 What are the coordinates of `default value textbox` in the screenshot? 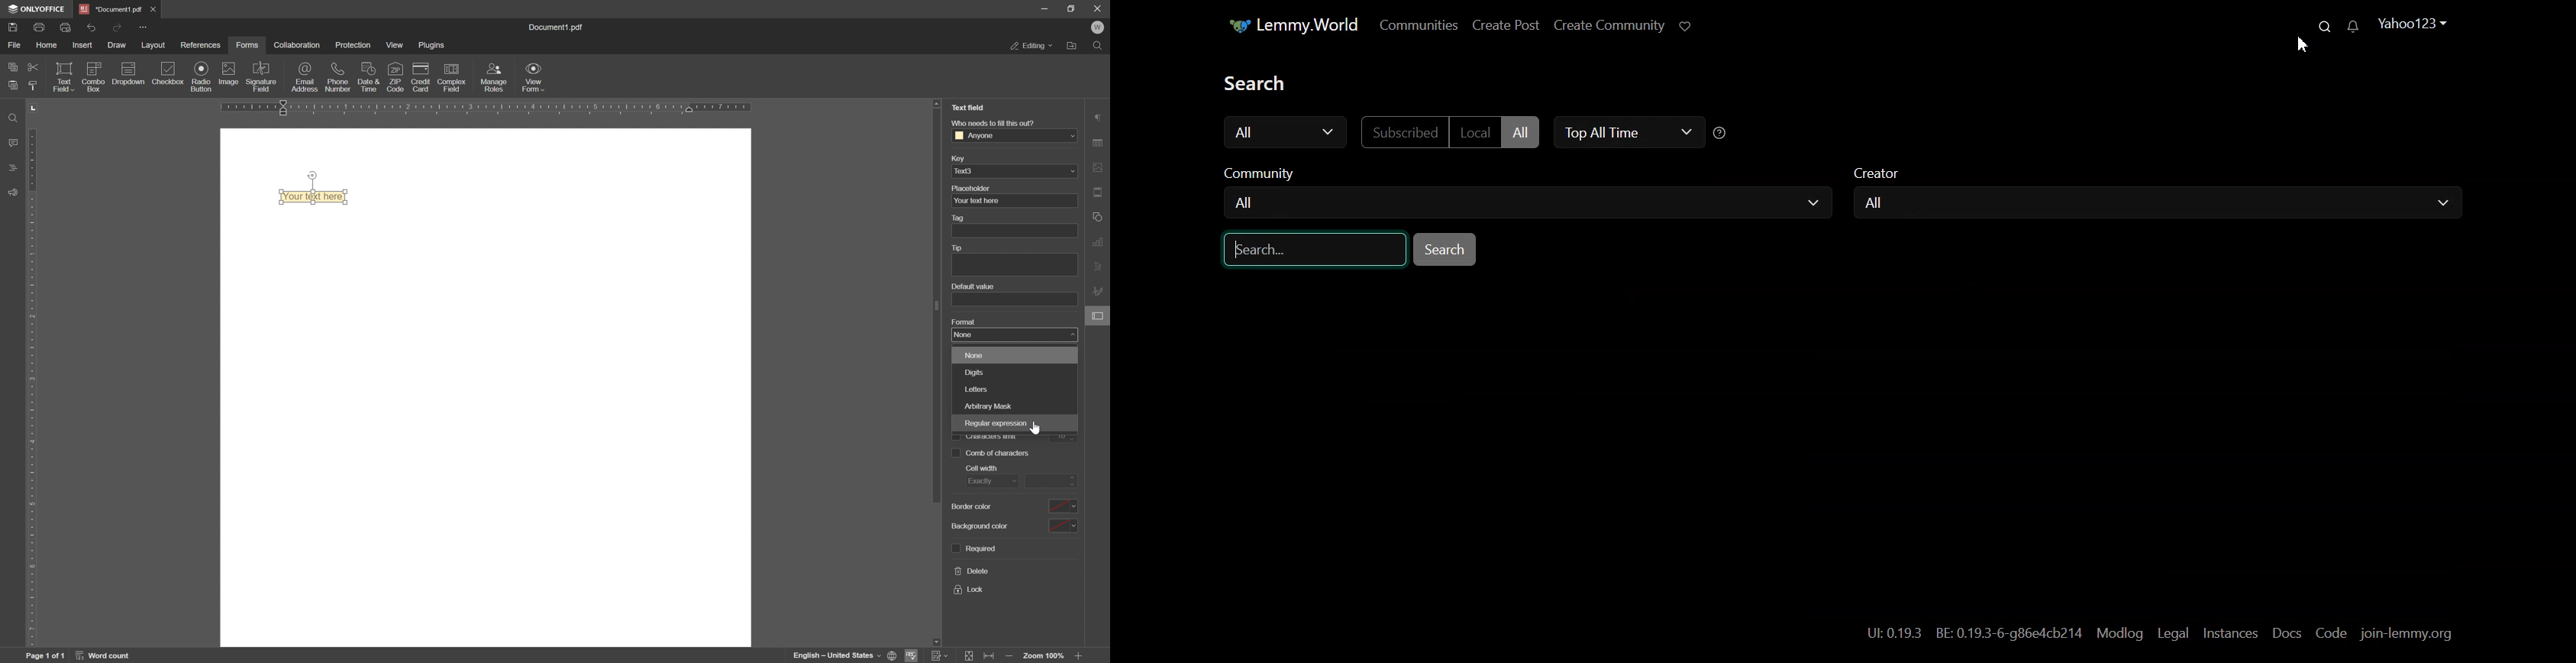 It's located at (1016, 299).